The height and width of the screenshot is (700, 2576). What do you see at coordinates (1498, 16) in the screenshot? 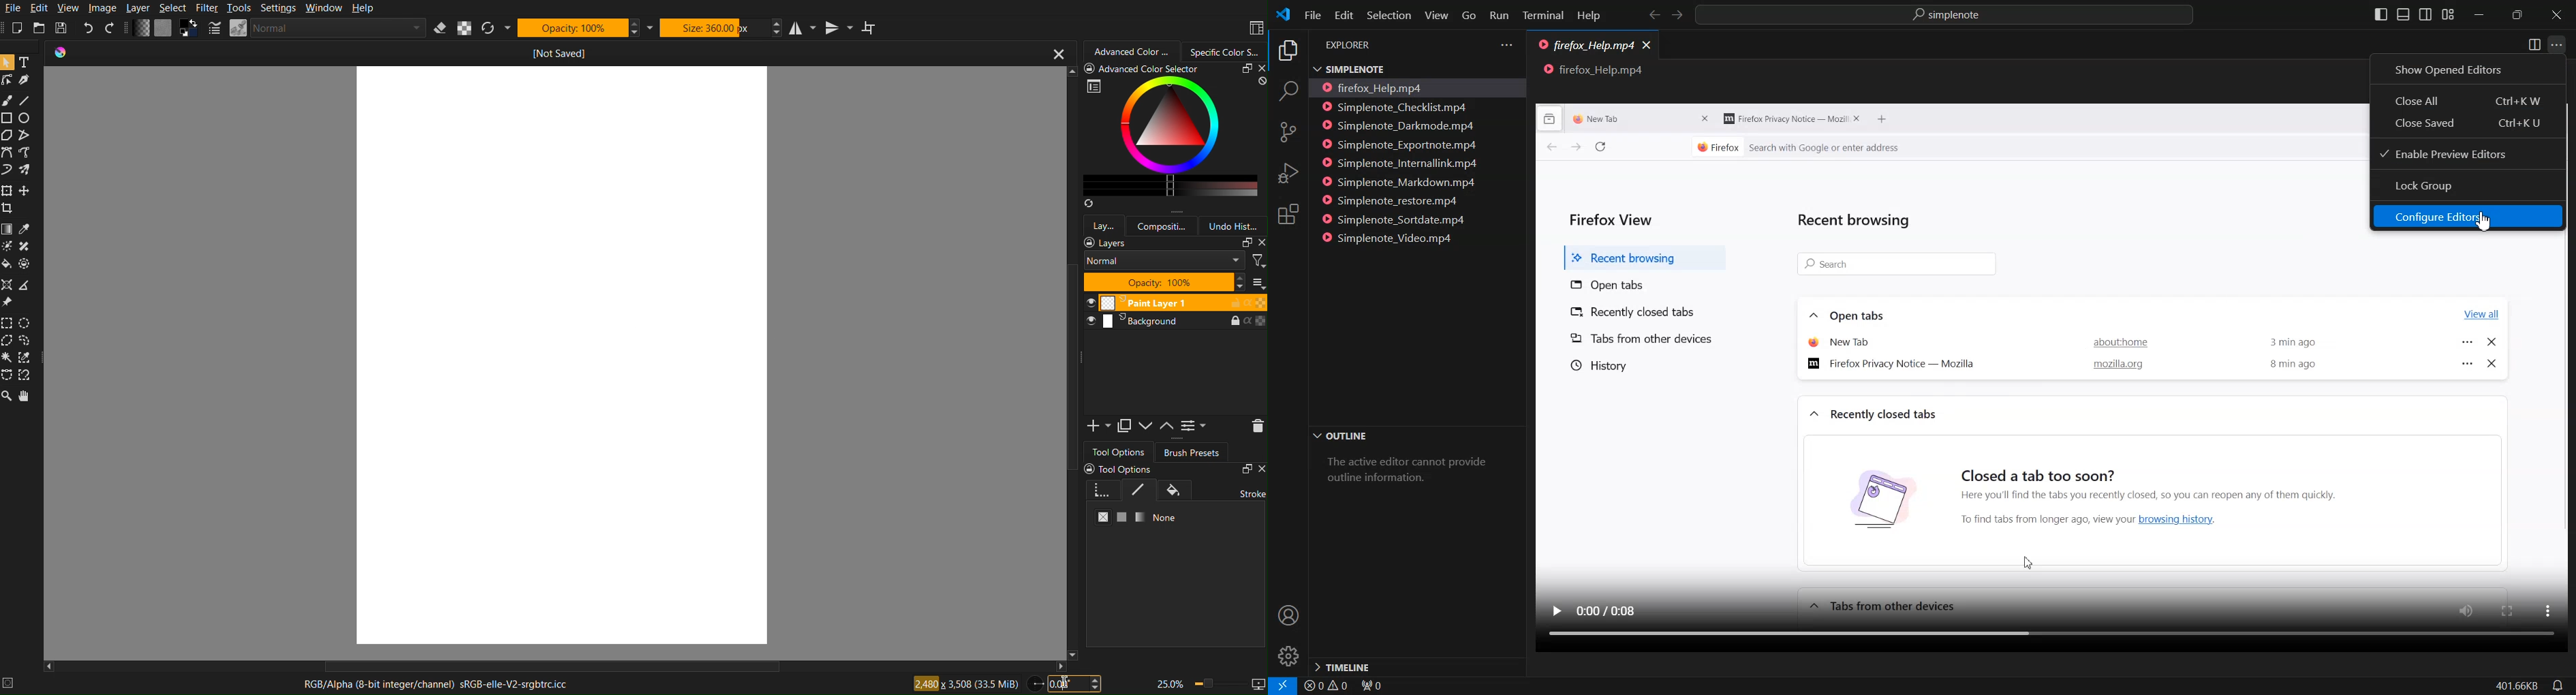
I see `Run` at bounding box center [1498, 16].